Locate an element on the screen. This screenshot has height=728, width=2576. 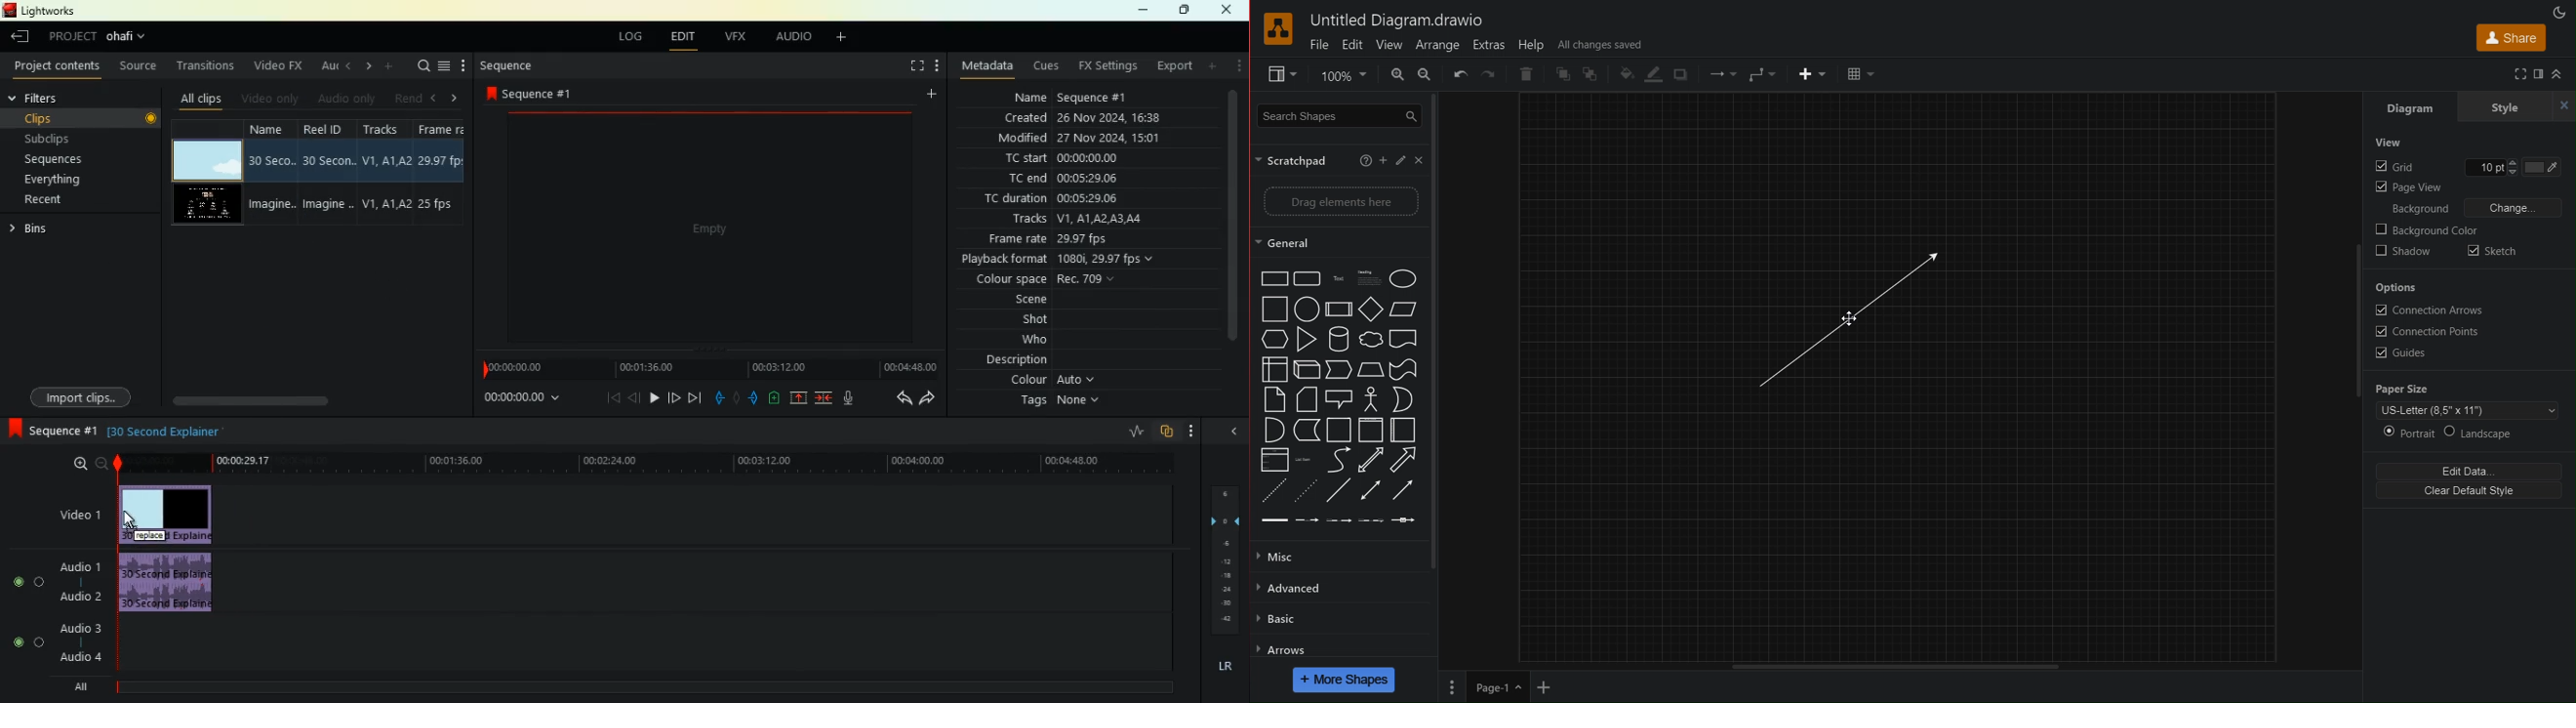
overlap is located at coordinates (1165, 434).